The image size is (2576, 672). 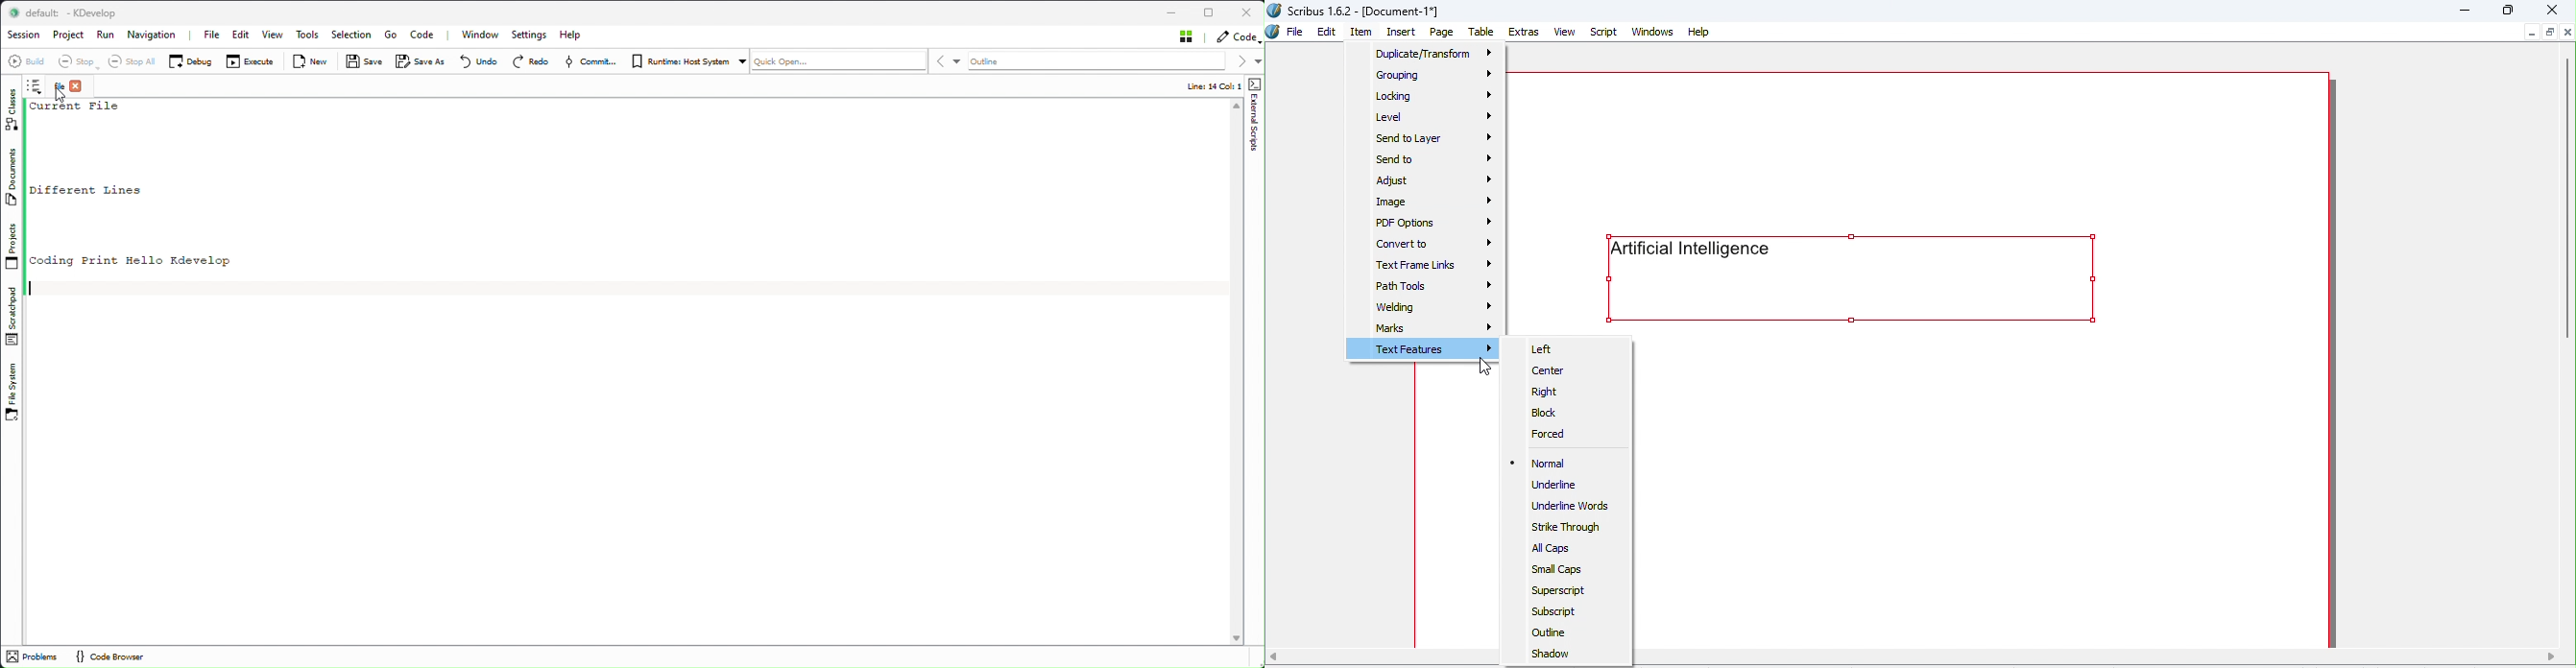 I want to click on Underline, so click(x=1555, y=487).